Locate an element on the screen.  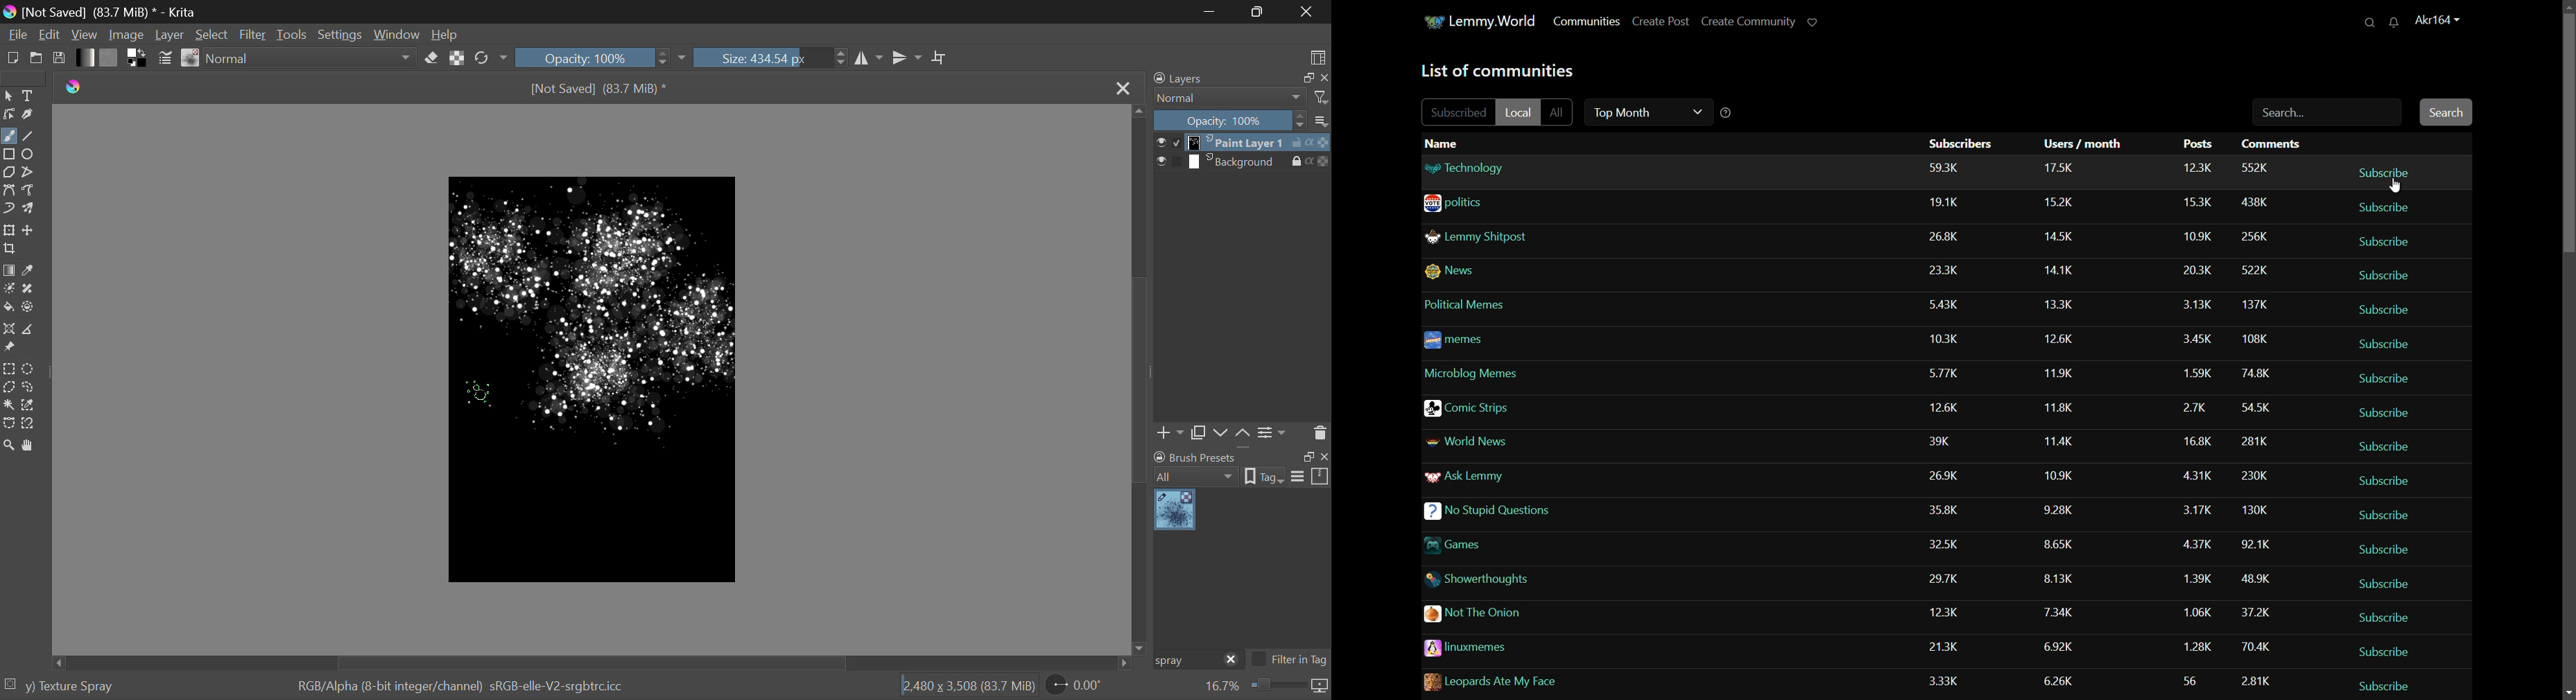
Copy Layer is located at coordinates (1198, 435).